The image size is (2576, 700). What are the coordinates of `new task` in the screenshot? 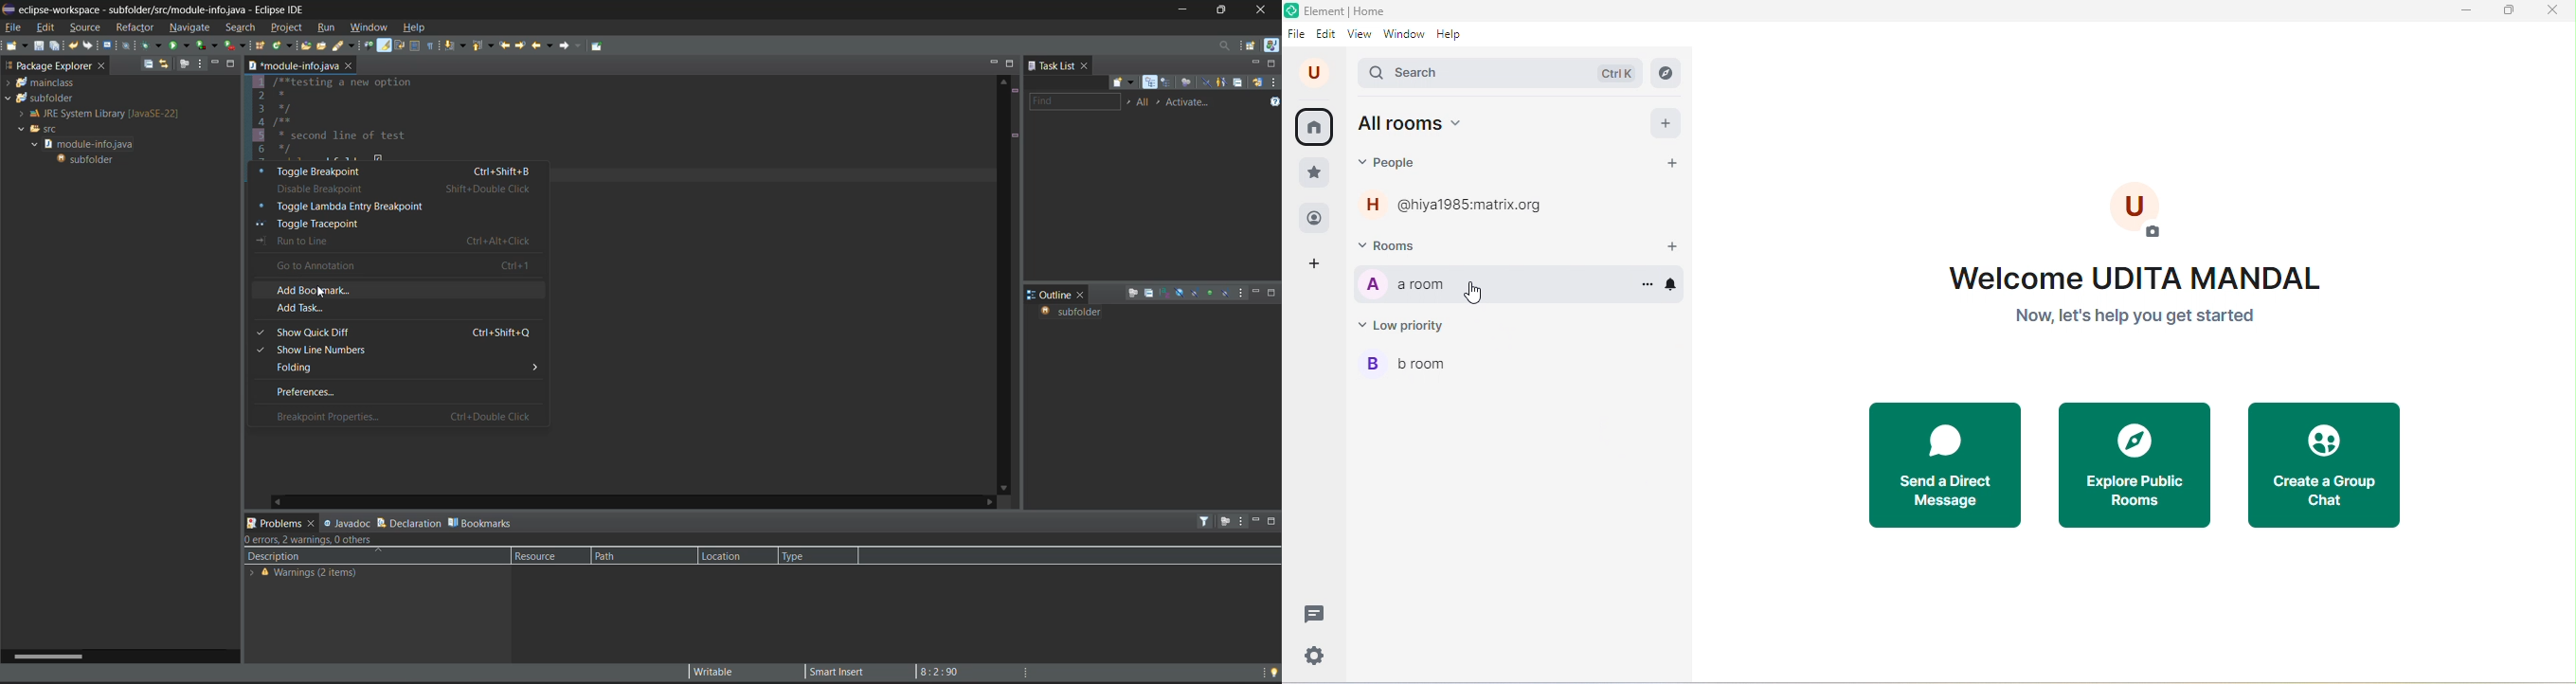 It's located at (1126, 83).